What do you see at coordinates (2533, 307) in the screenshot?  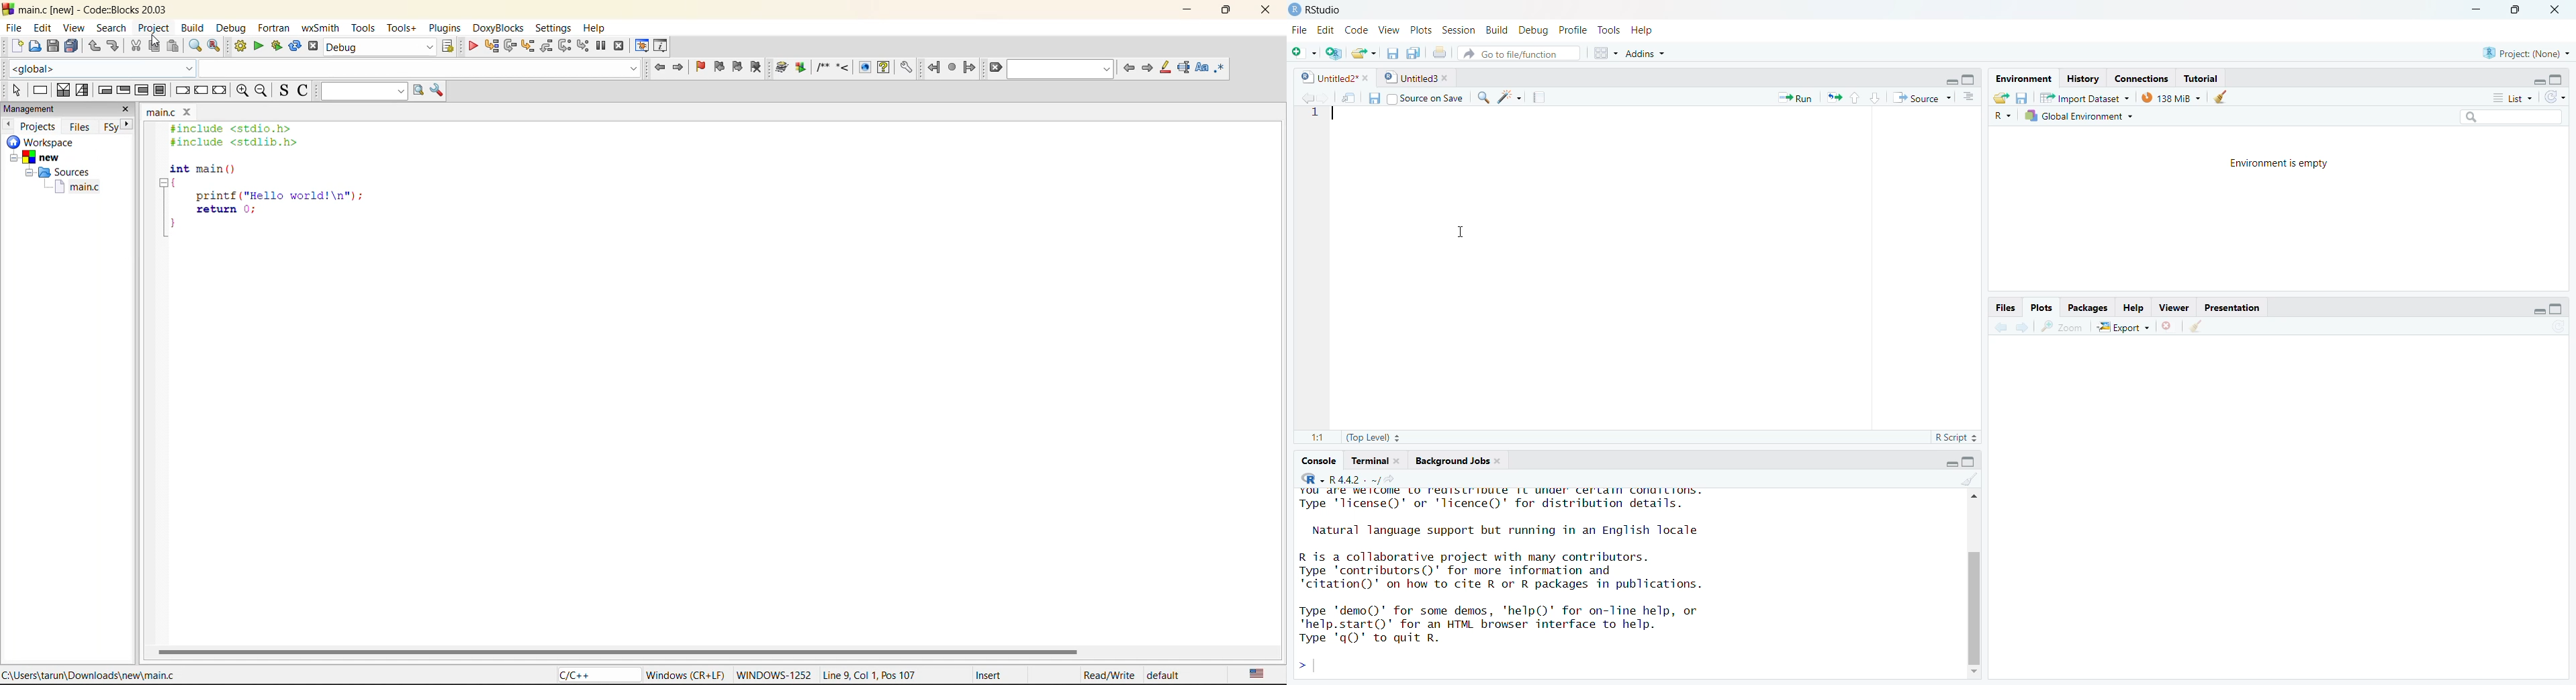 I see `maximize/minimize` at bounding box center [2533, 307].